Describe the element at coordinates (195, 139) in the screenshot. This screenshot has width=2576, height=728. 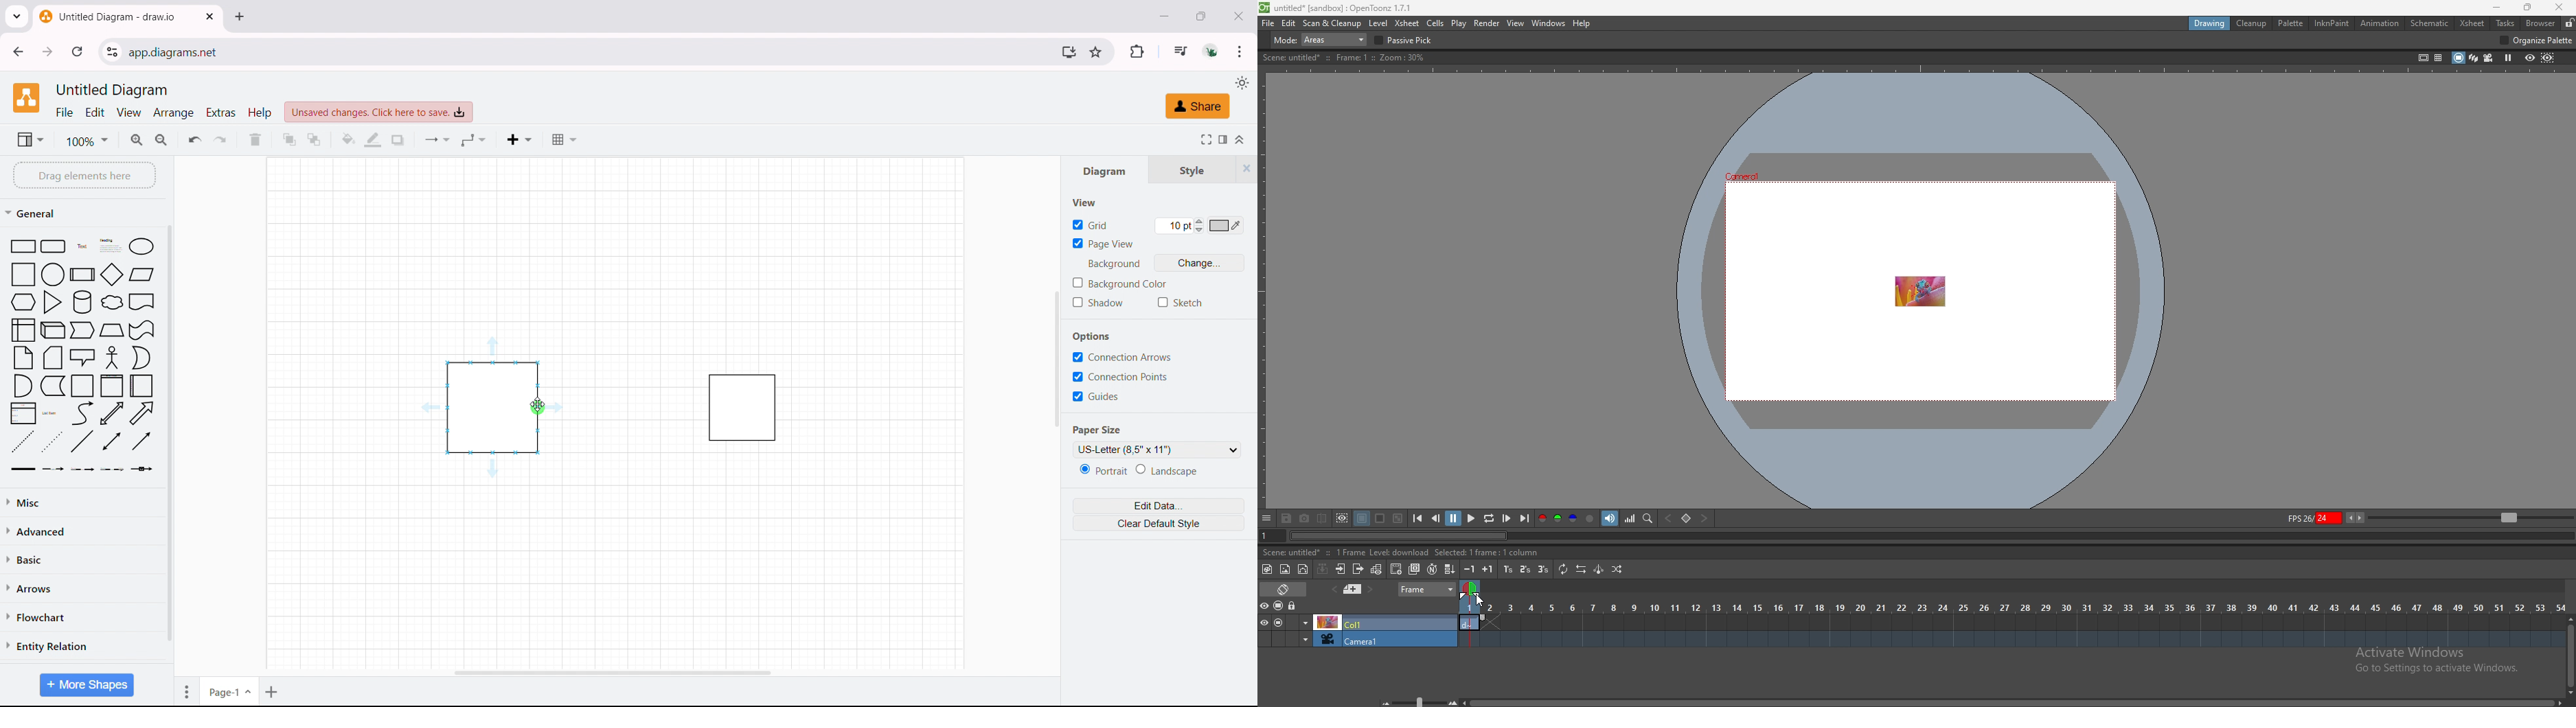
I see `undo` at that location.